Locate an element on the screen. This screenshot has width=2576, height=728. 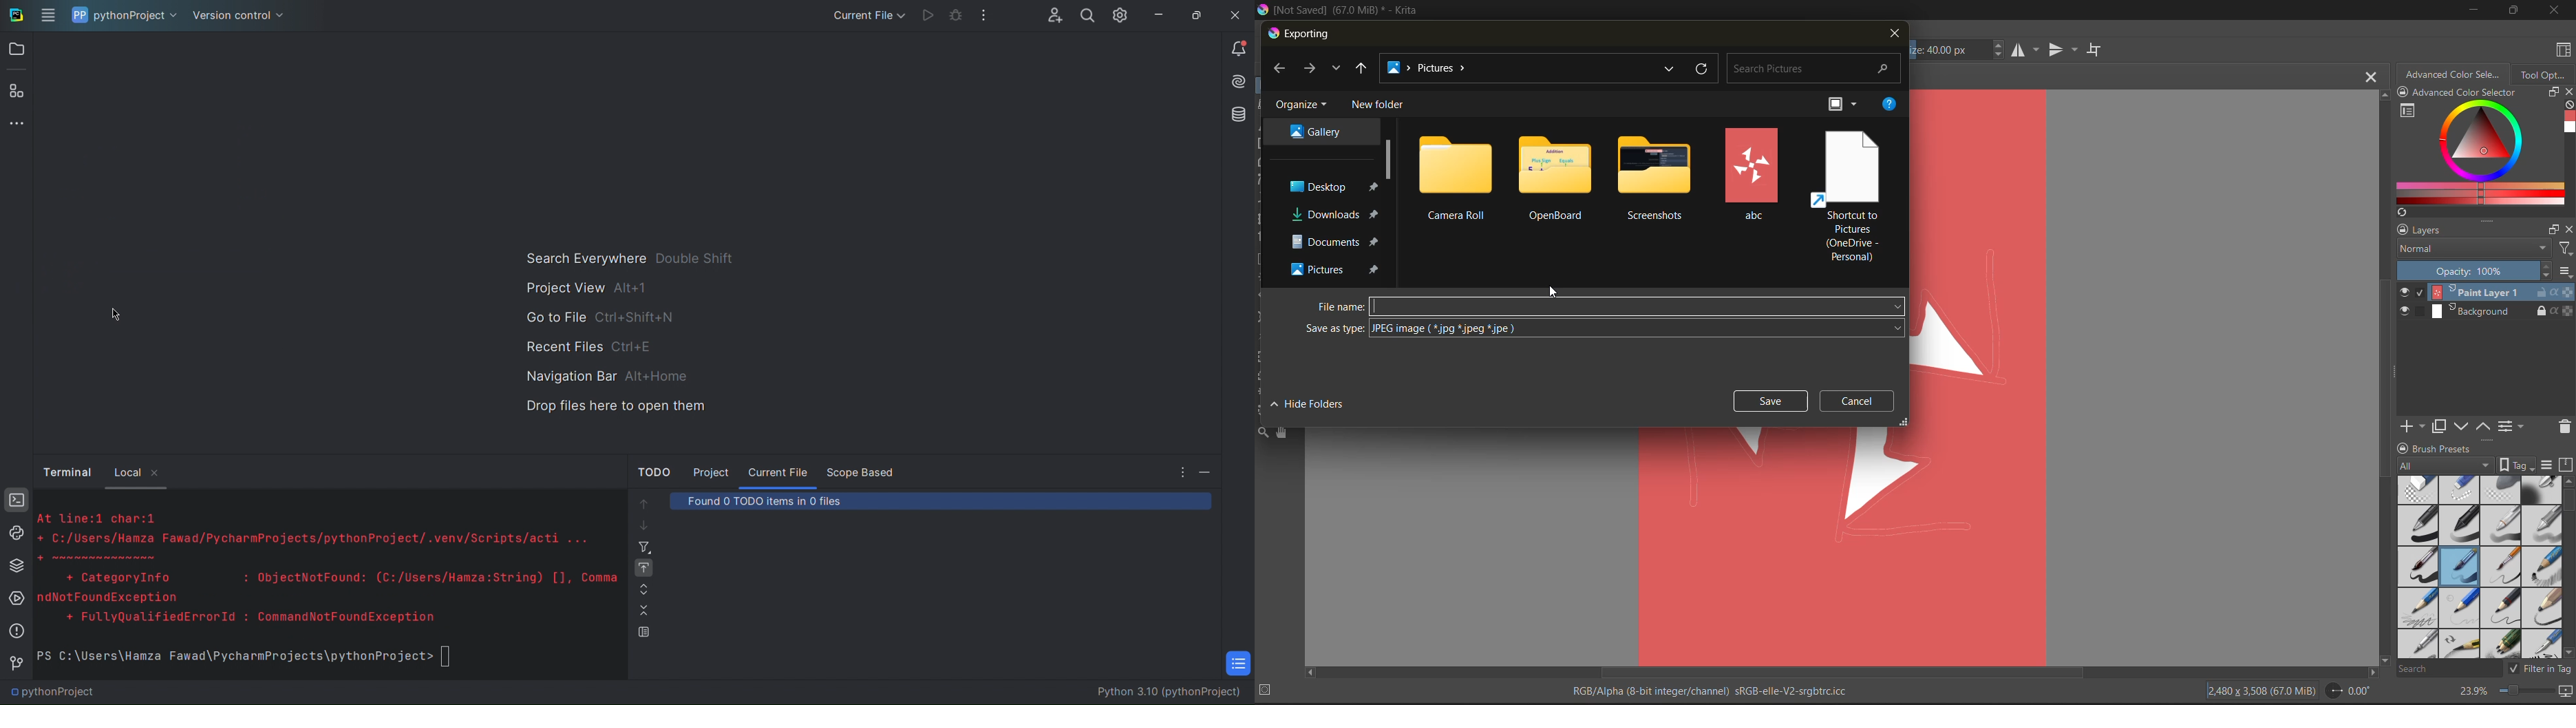
Drop files here to open them is located at coordinates (616, 407).